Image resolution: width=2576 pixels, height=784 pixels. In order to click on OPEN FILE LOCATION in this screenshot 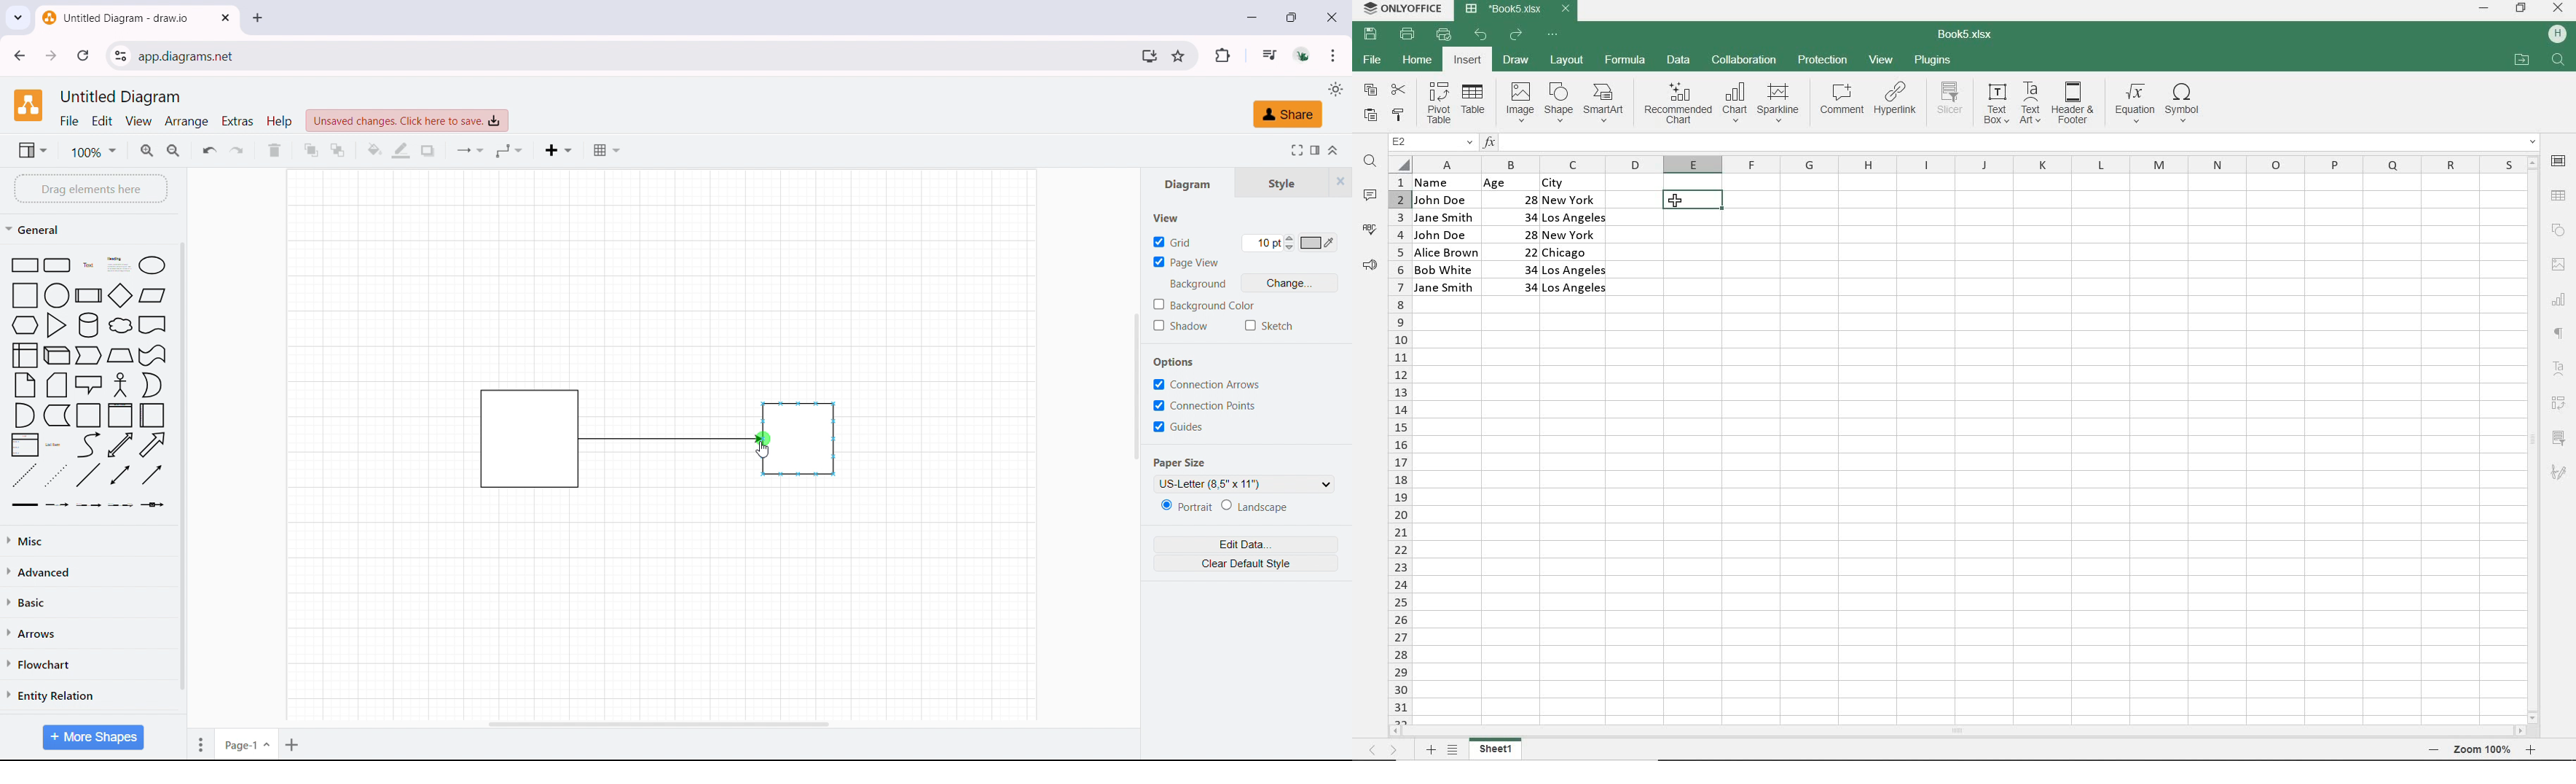, I will do `click(2521, 61)`.